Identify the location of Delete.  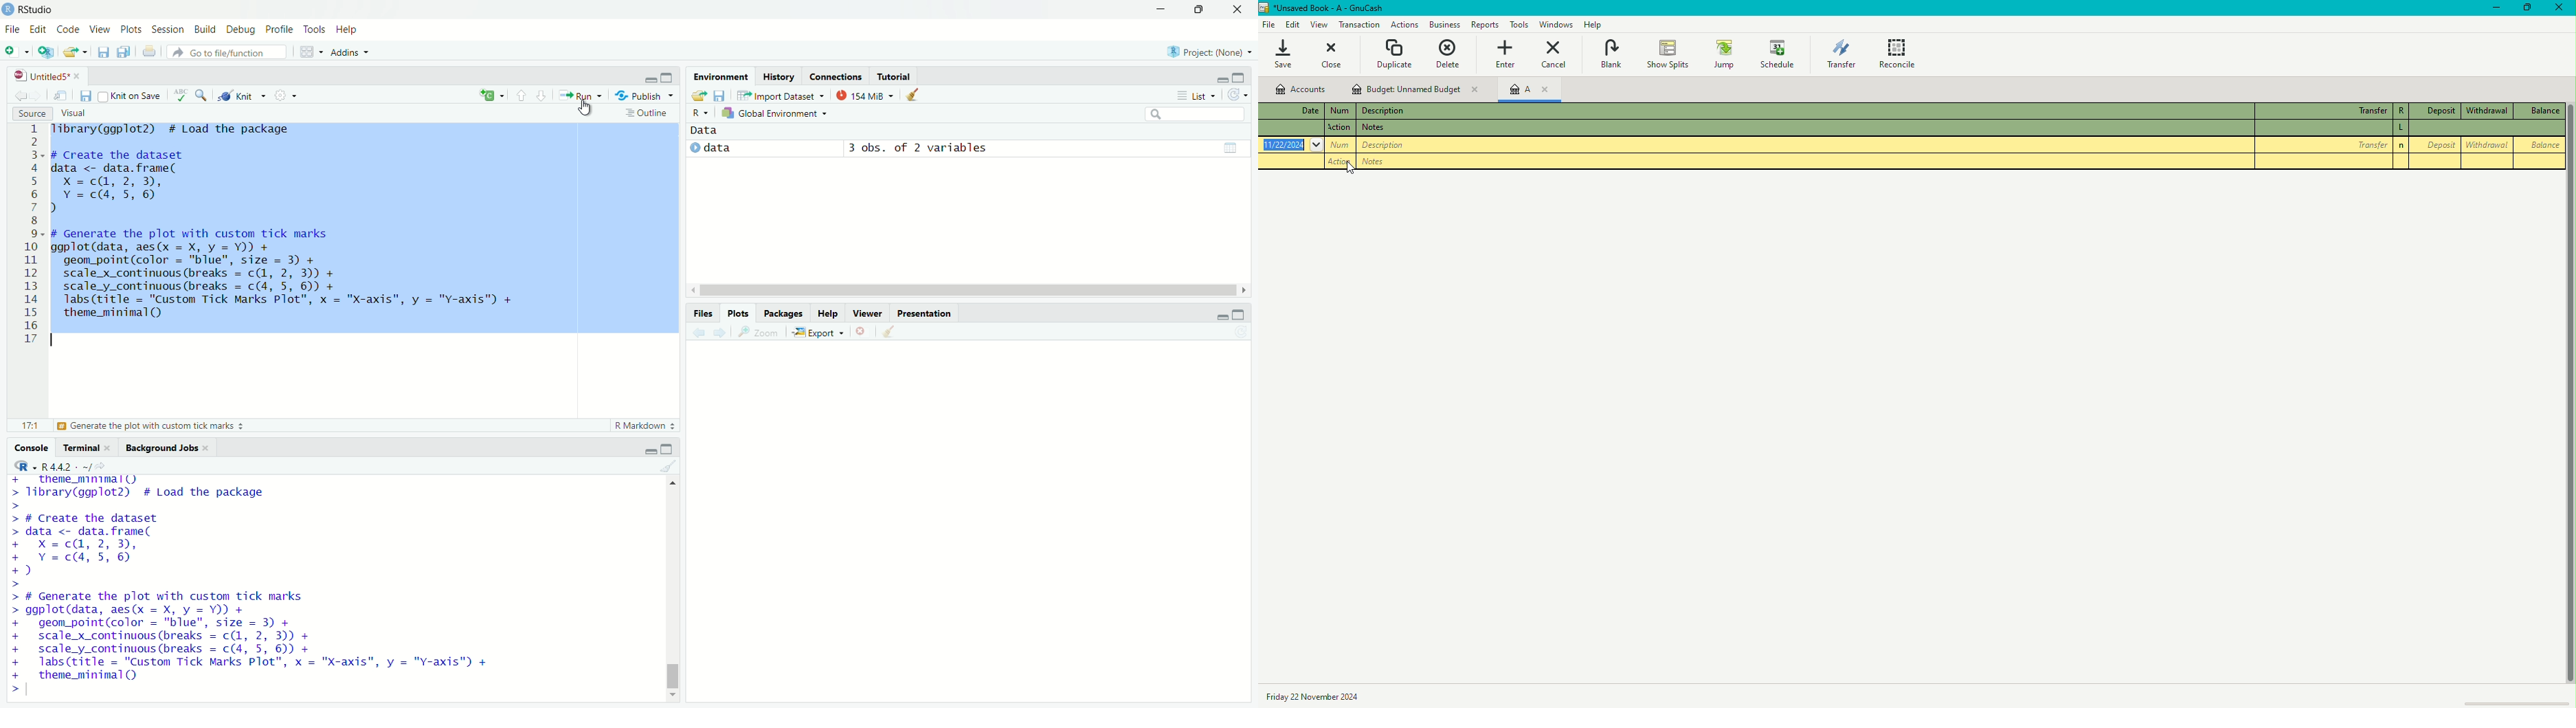
(1452, 54).